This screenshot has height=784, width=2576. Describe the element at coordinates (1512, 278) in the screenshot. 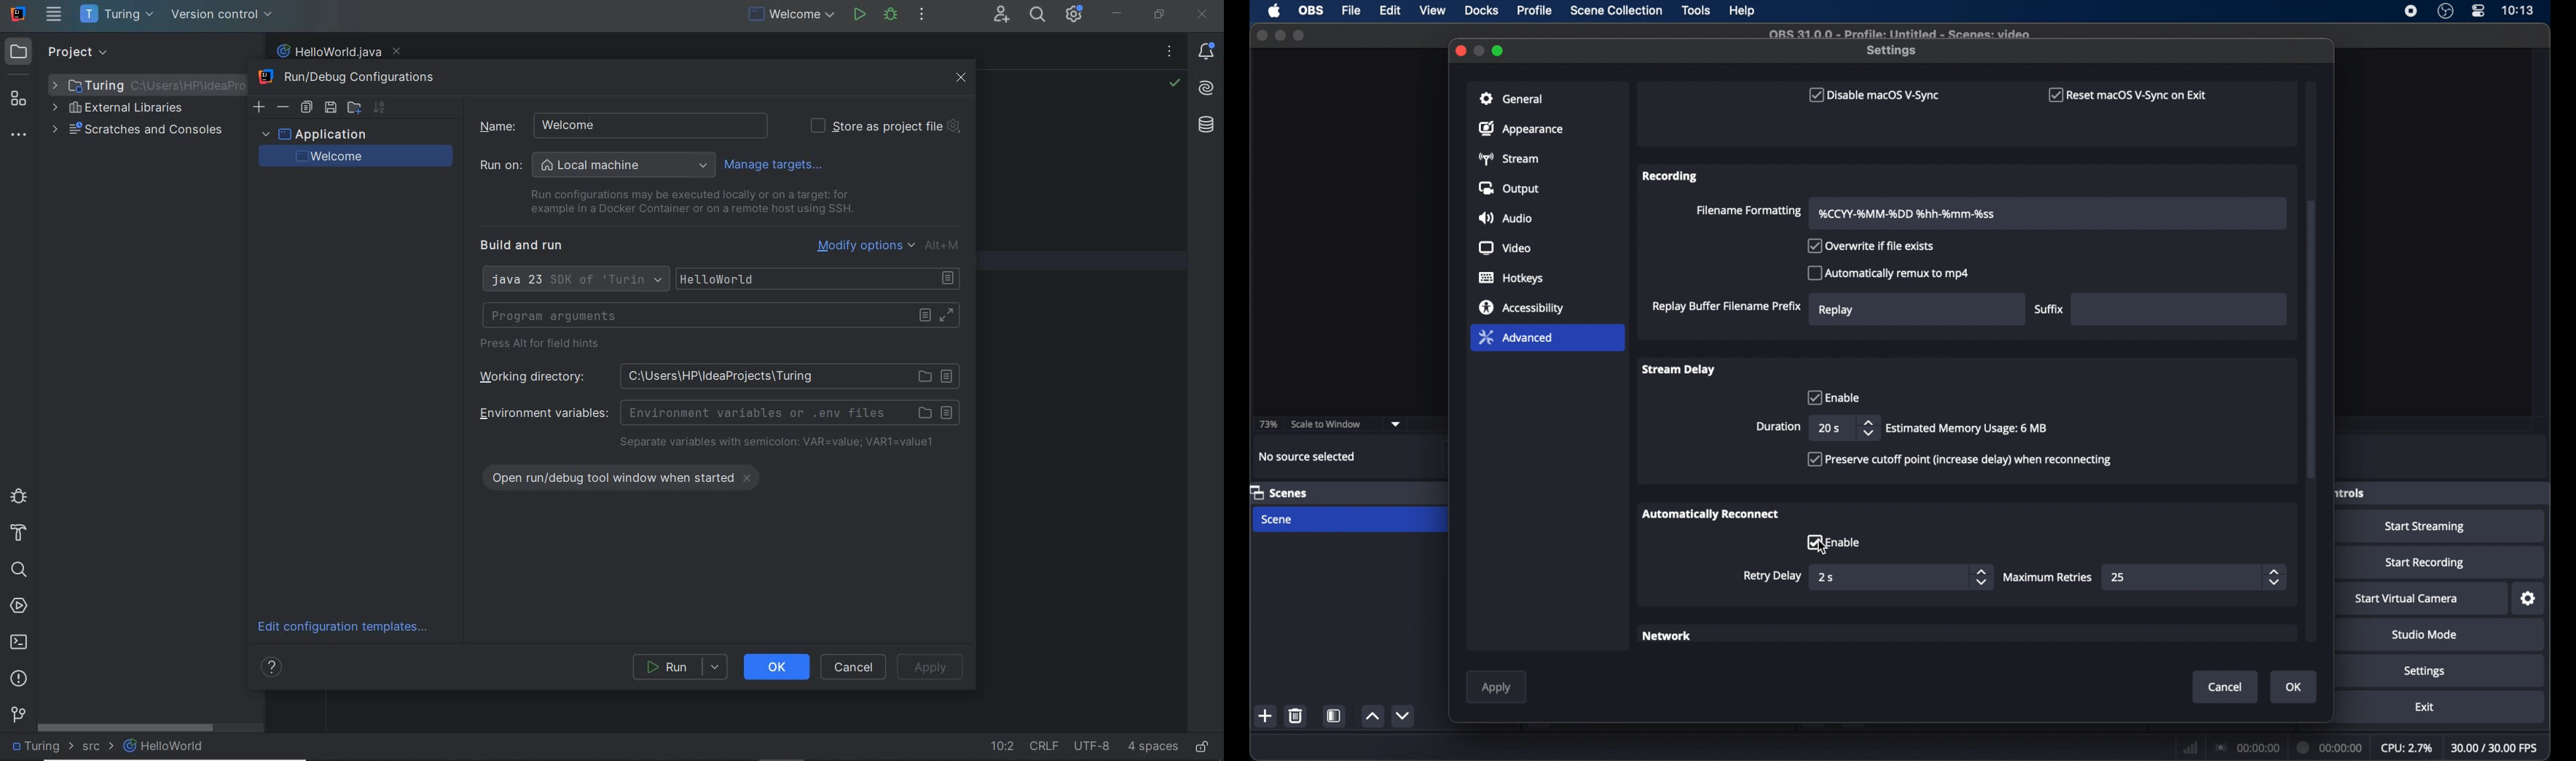

I see `hotkeys` at that location.